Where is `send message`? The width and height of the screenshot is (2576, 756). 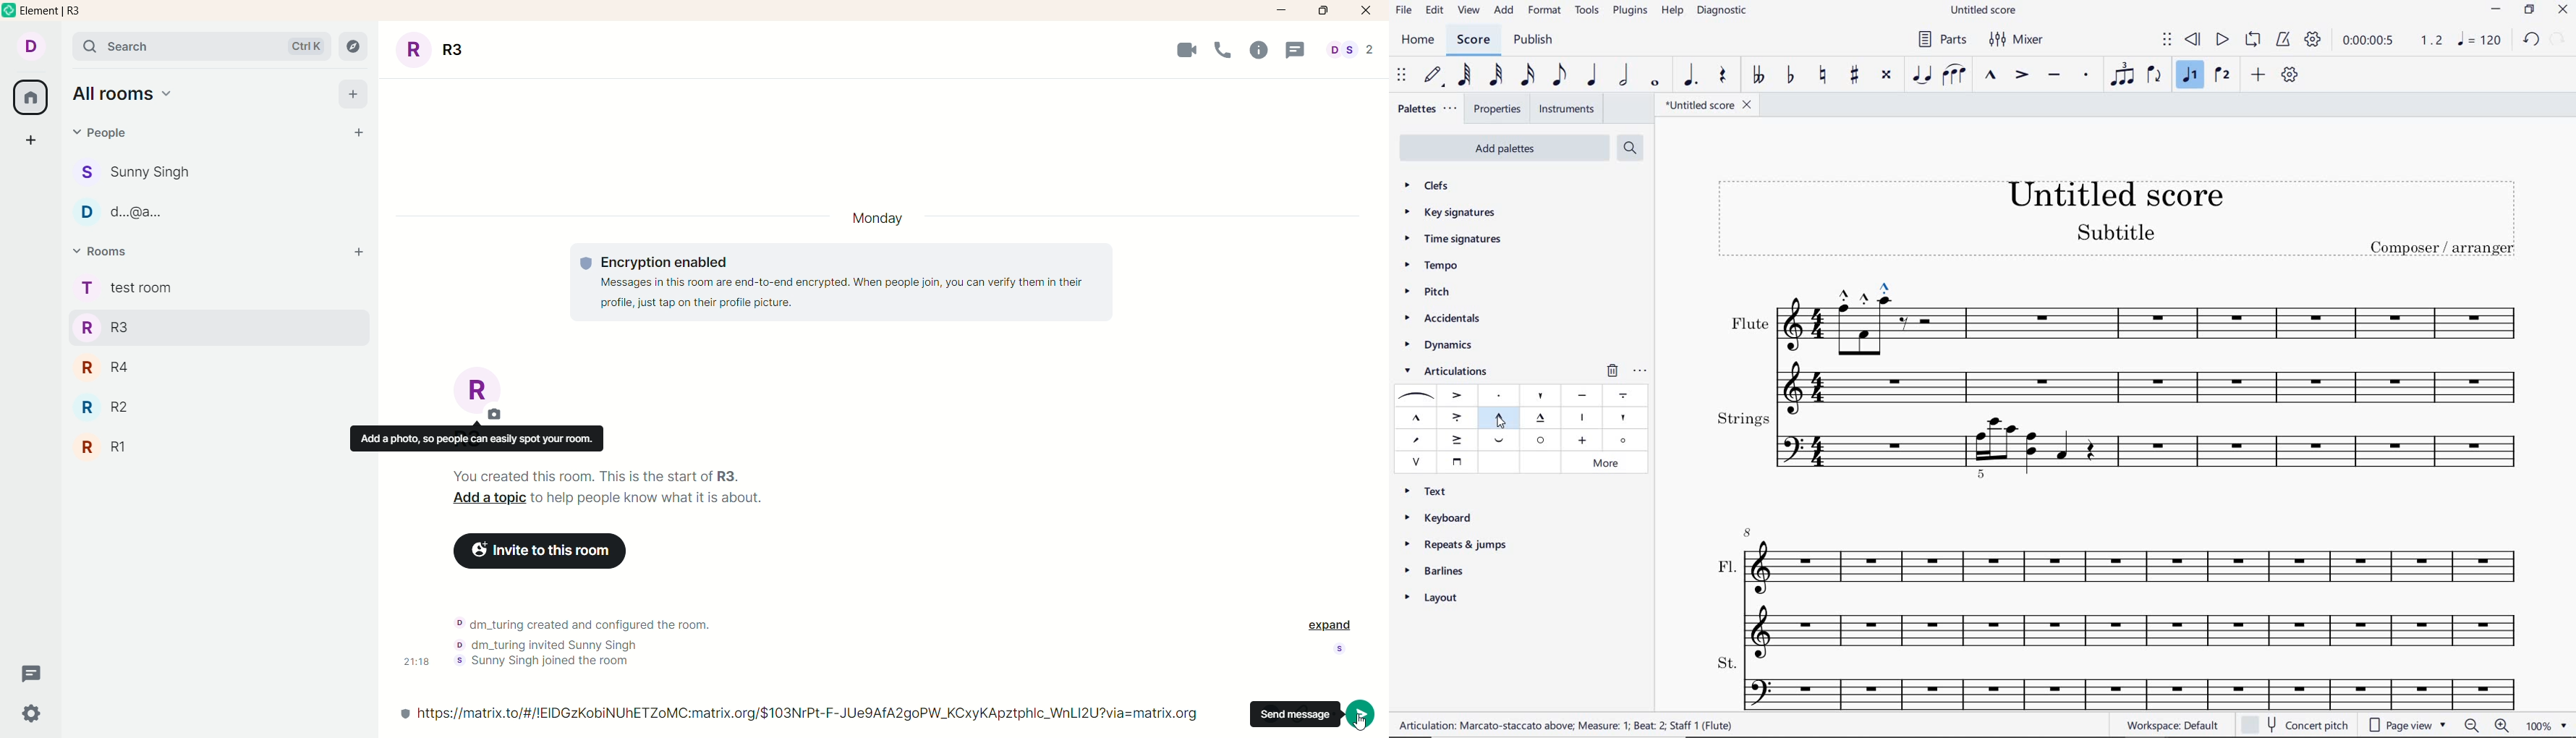
send message is located at coordinates (1366, 713).